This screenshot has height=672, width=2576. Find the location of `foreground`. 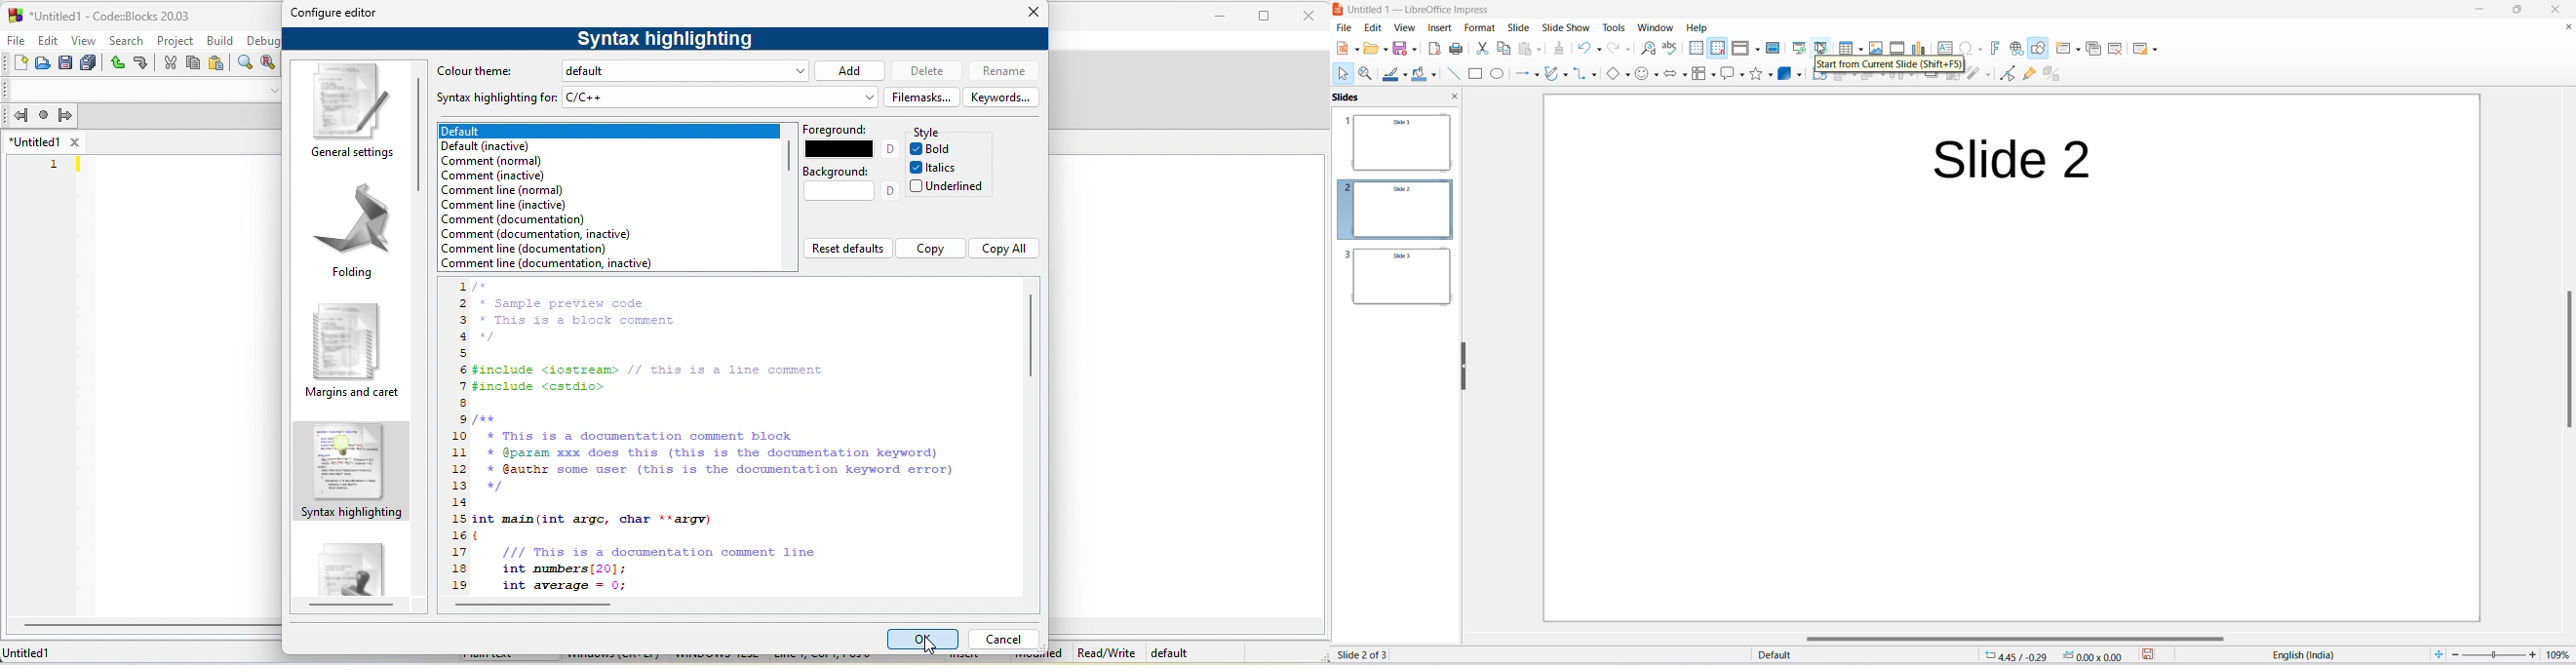

foreground is located at coordinates (849, 139).